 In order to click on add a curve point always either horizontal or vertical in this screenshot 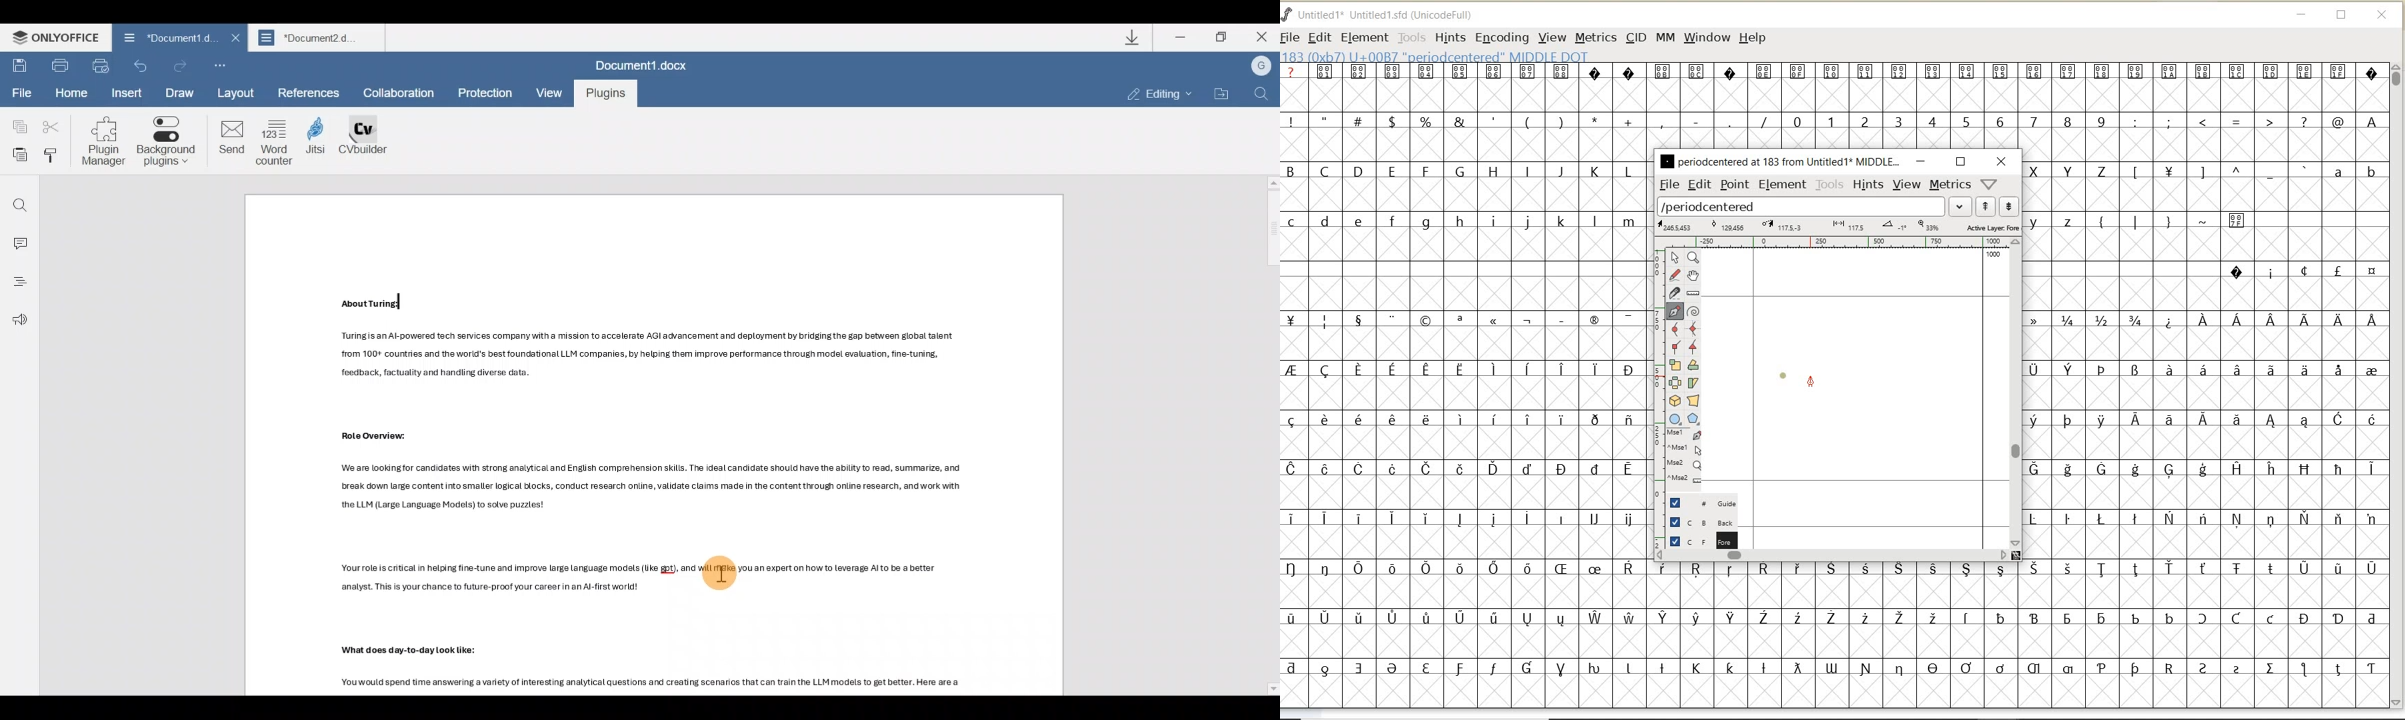, I will do `click(1693, 328)`.